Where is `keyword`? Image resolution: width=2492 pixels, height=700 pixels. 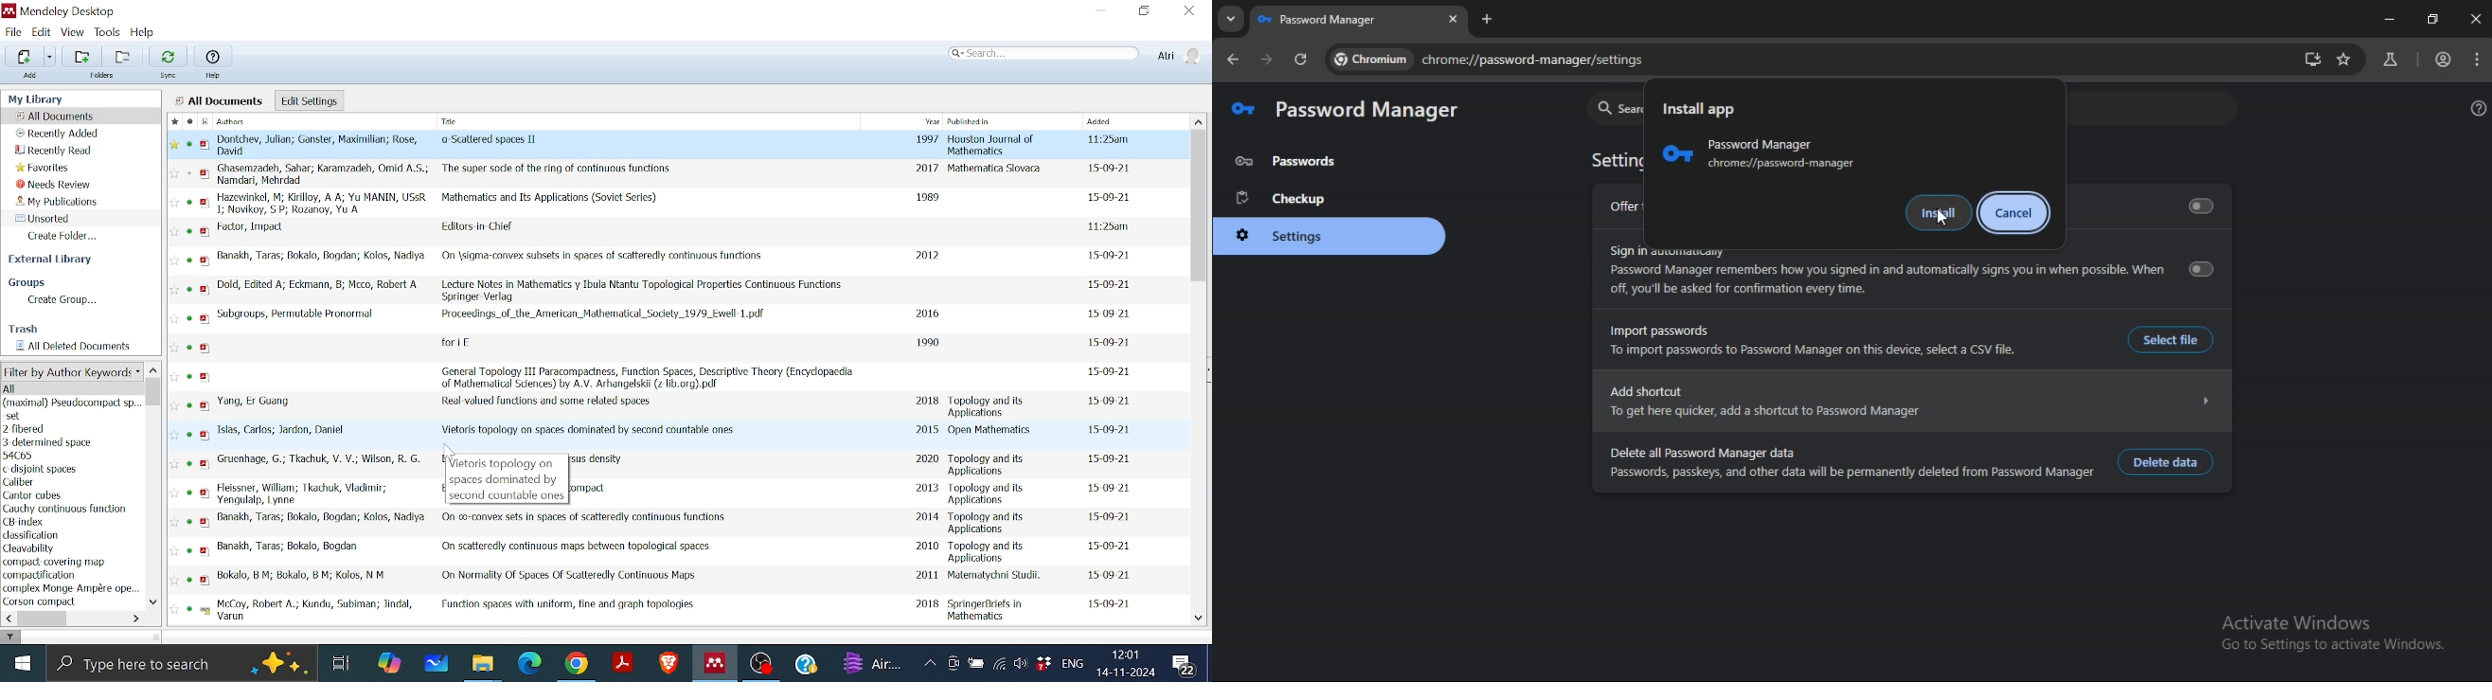 keyword is located at coordinates (29, 523).